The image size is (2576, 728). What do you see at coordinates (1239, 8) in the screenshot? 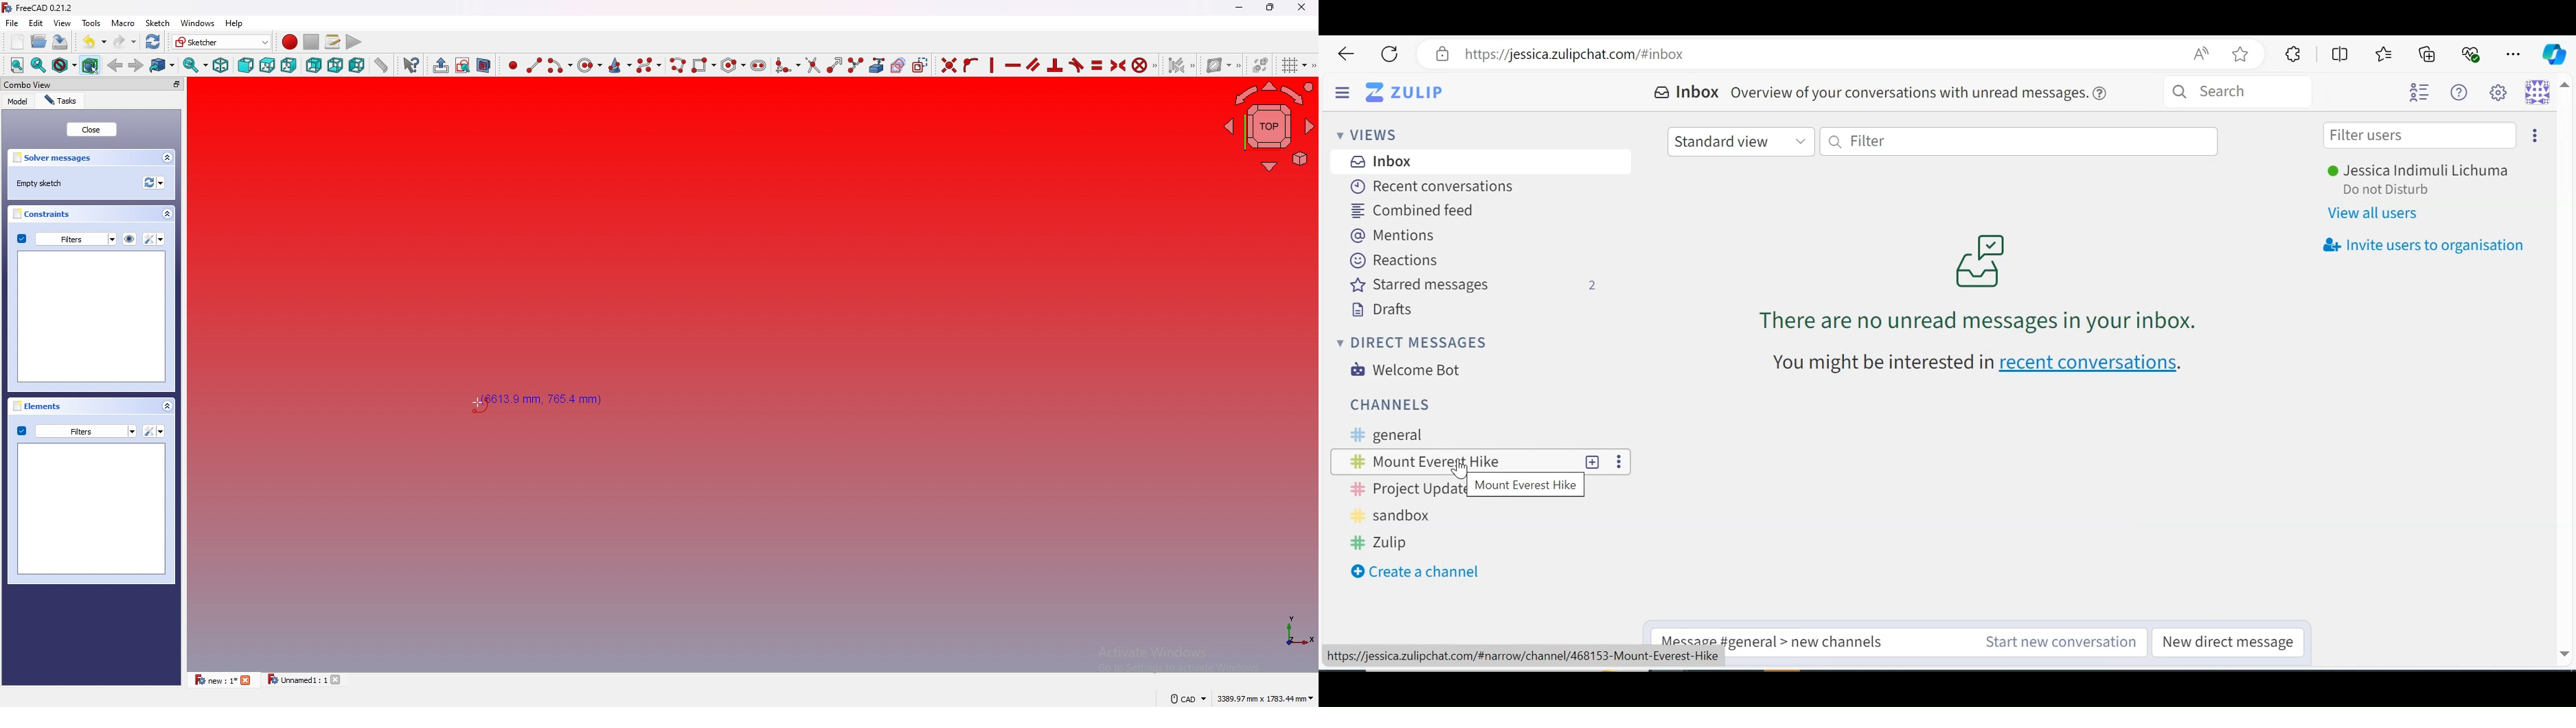
I see `minimize` at bounding box center [1239, 8].